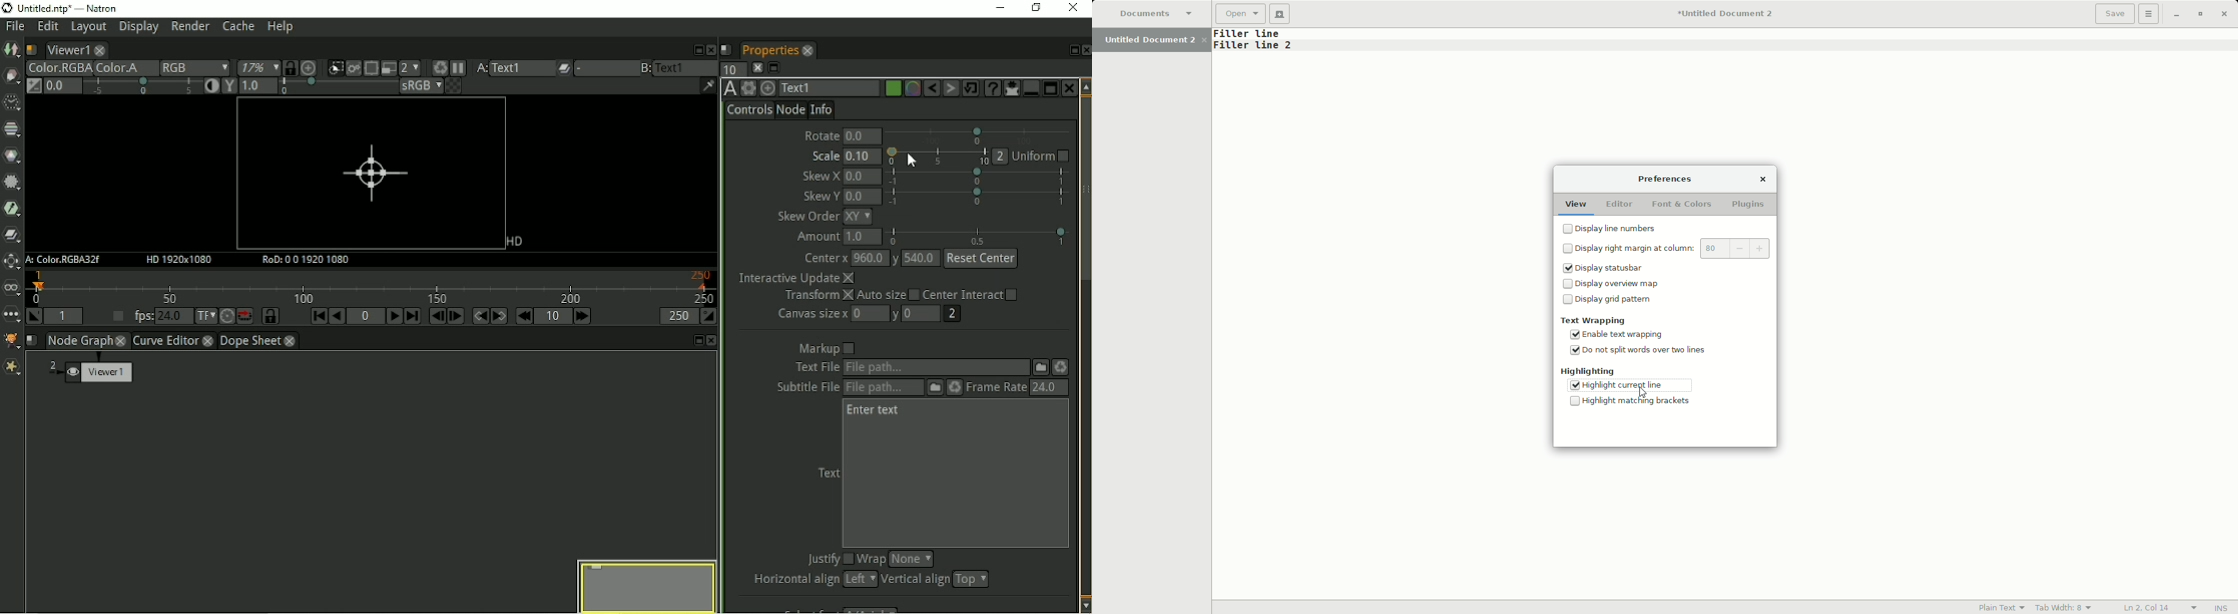  I want to click on Skew order, so click(825, 217).